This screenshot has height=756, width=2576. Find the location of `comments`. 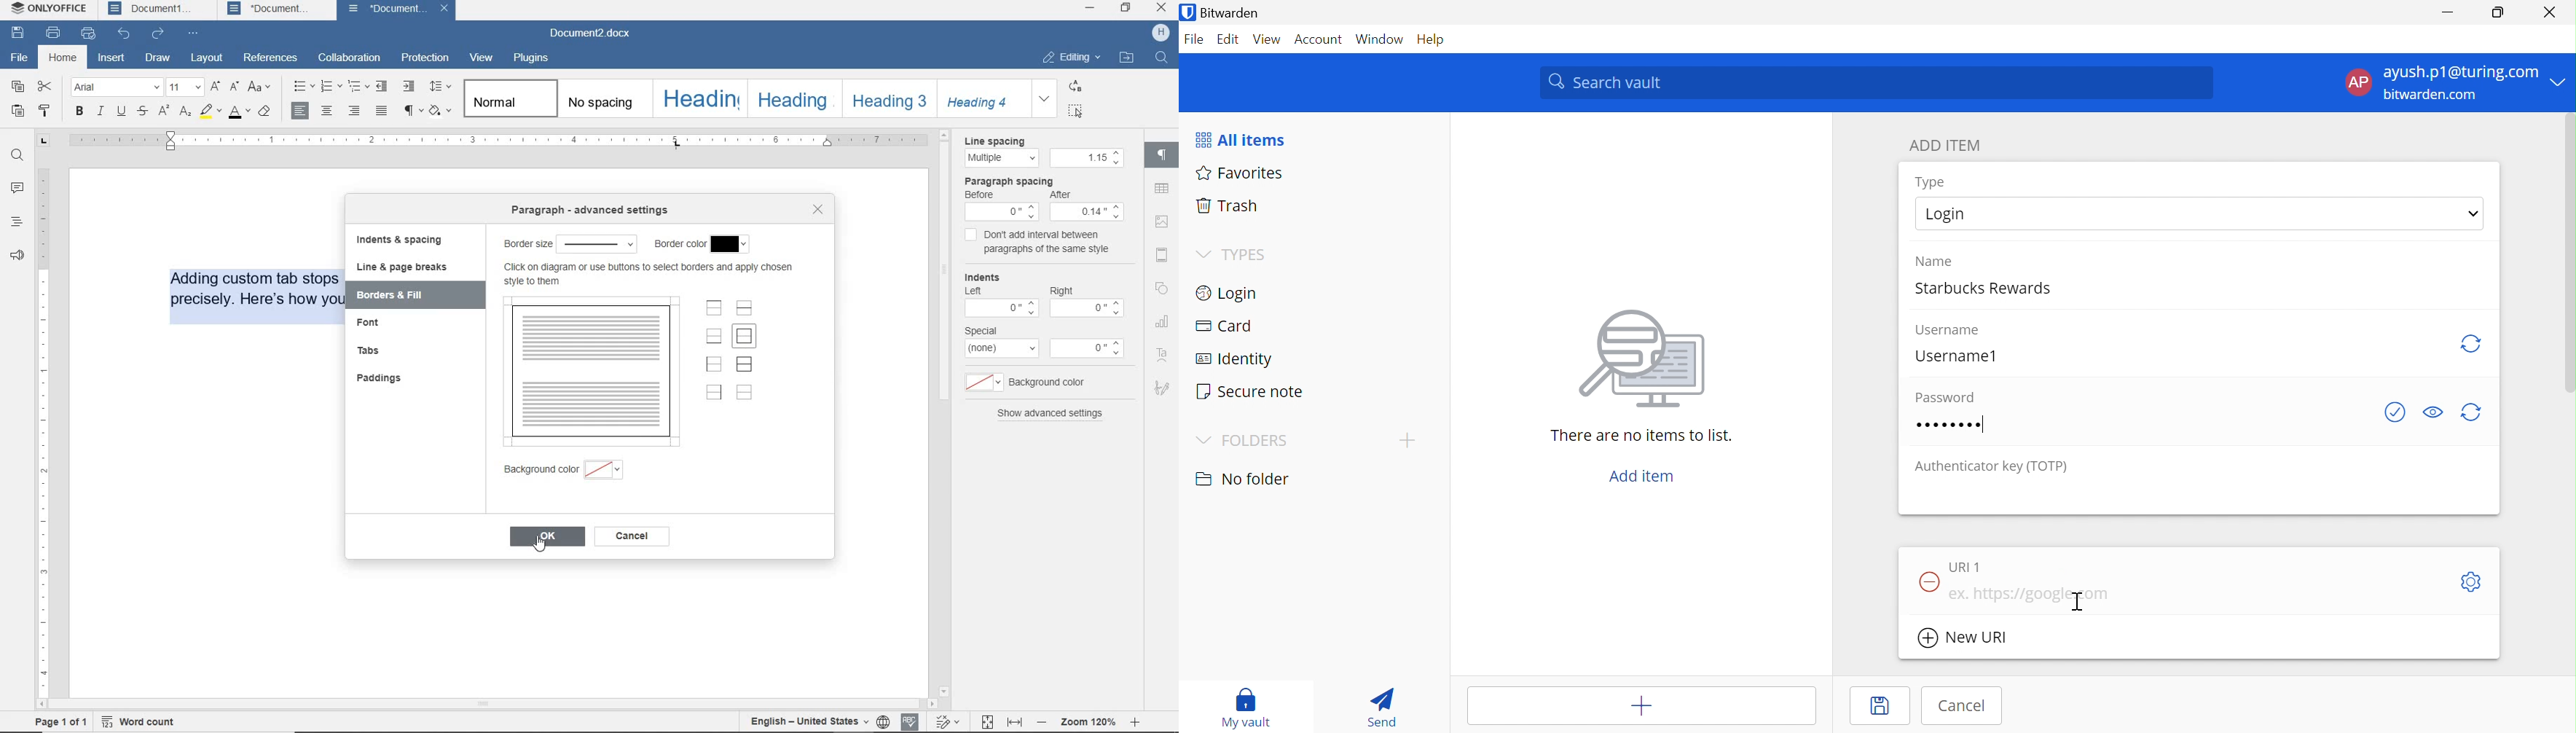

comments is located at coordinates (15, 188).